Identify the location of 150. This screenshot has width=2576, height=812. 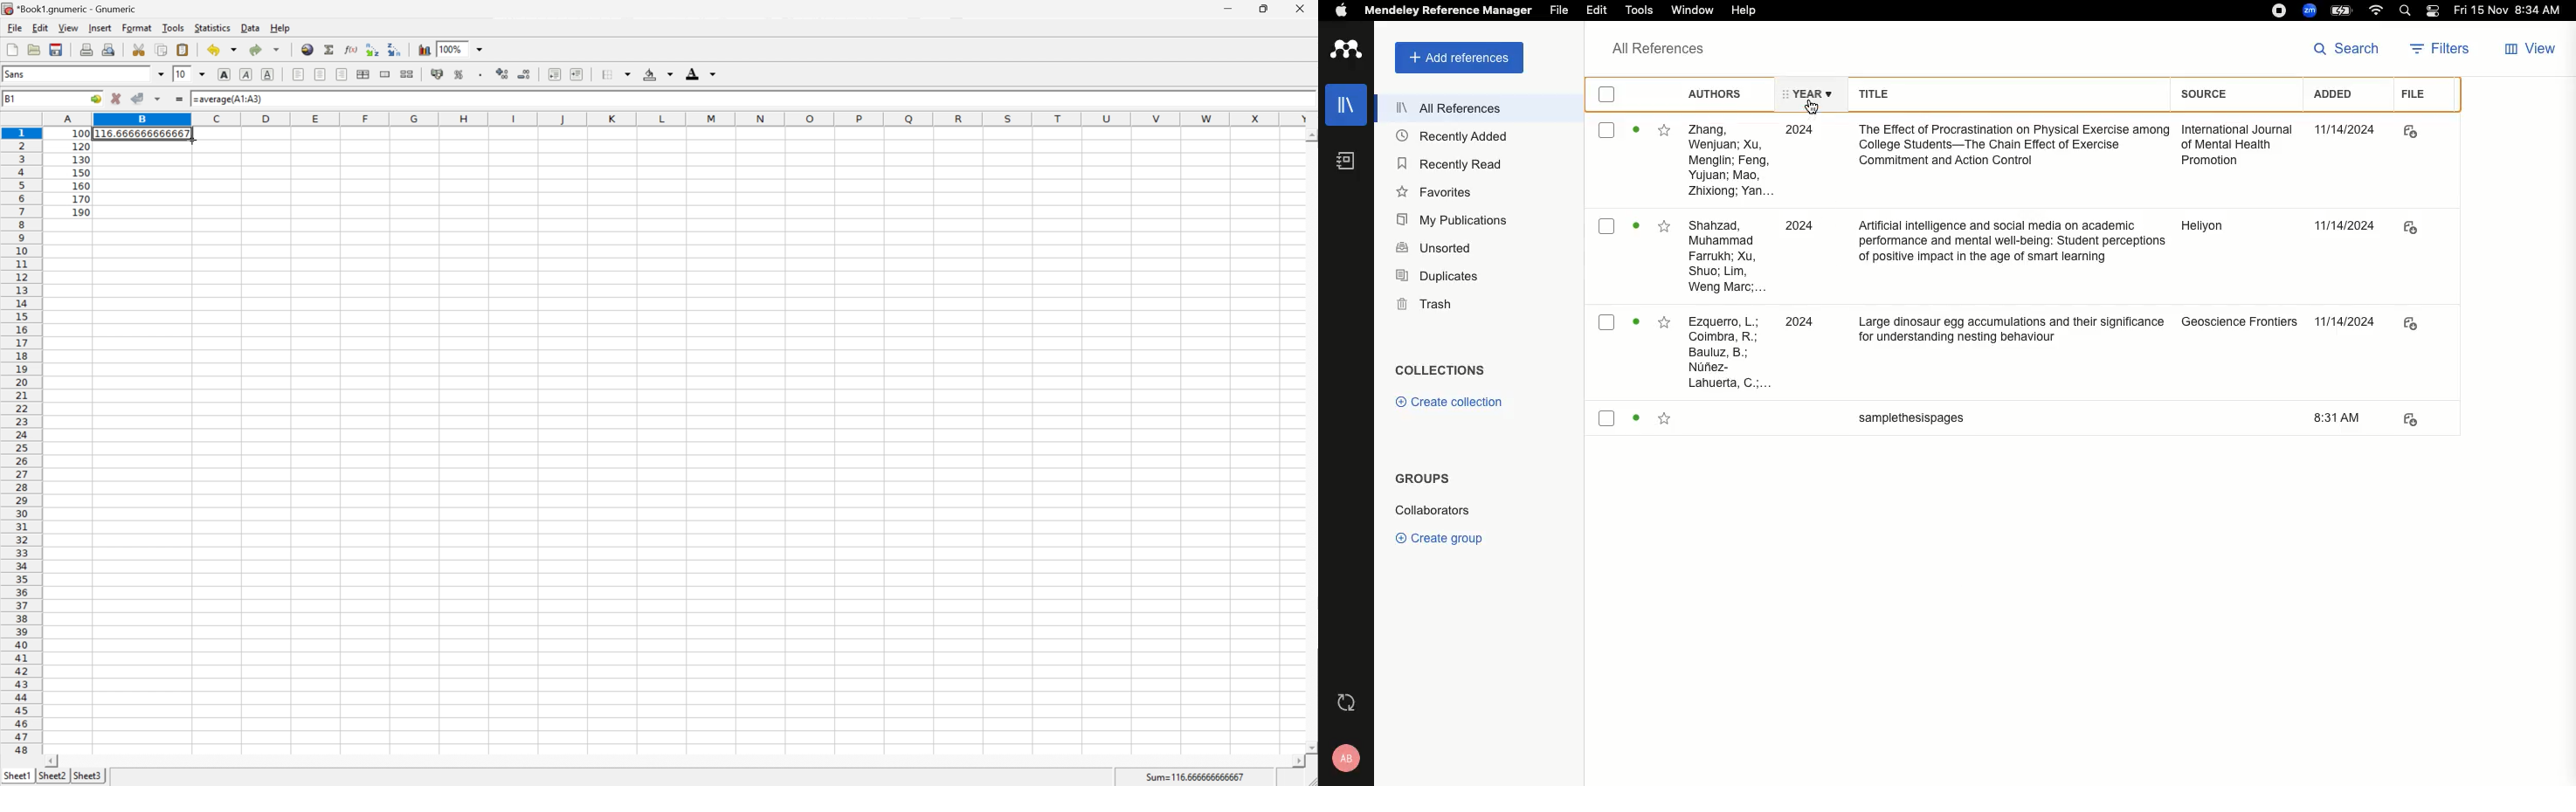
(80, 172).